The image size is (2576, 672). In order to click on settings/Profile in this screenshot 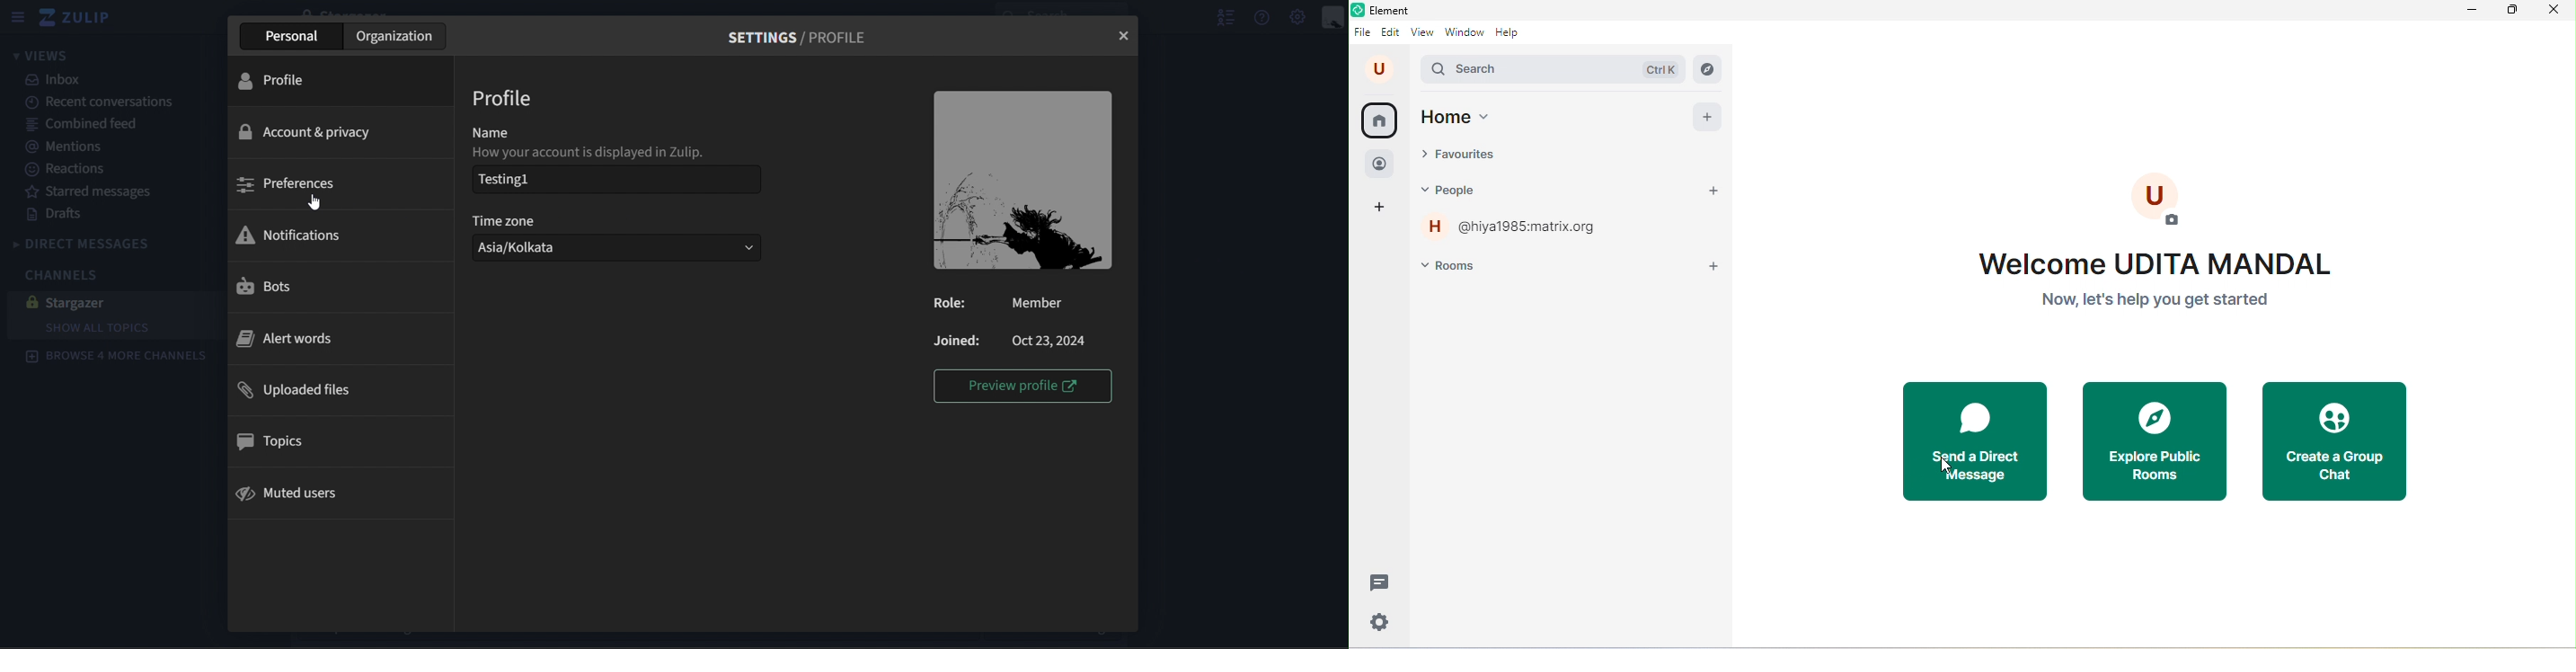, I will do `click(802, 38)`.